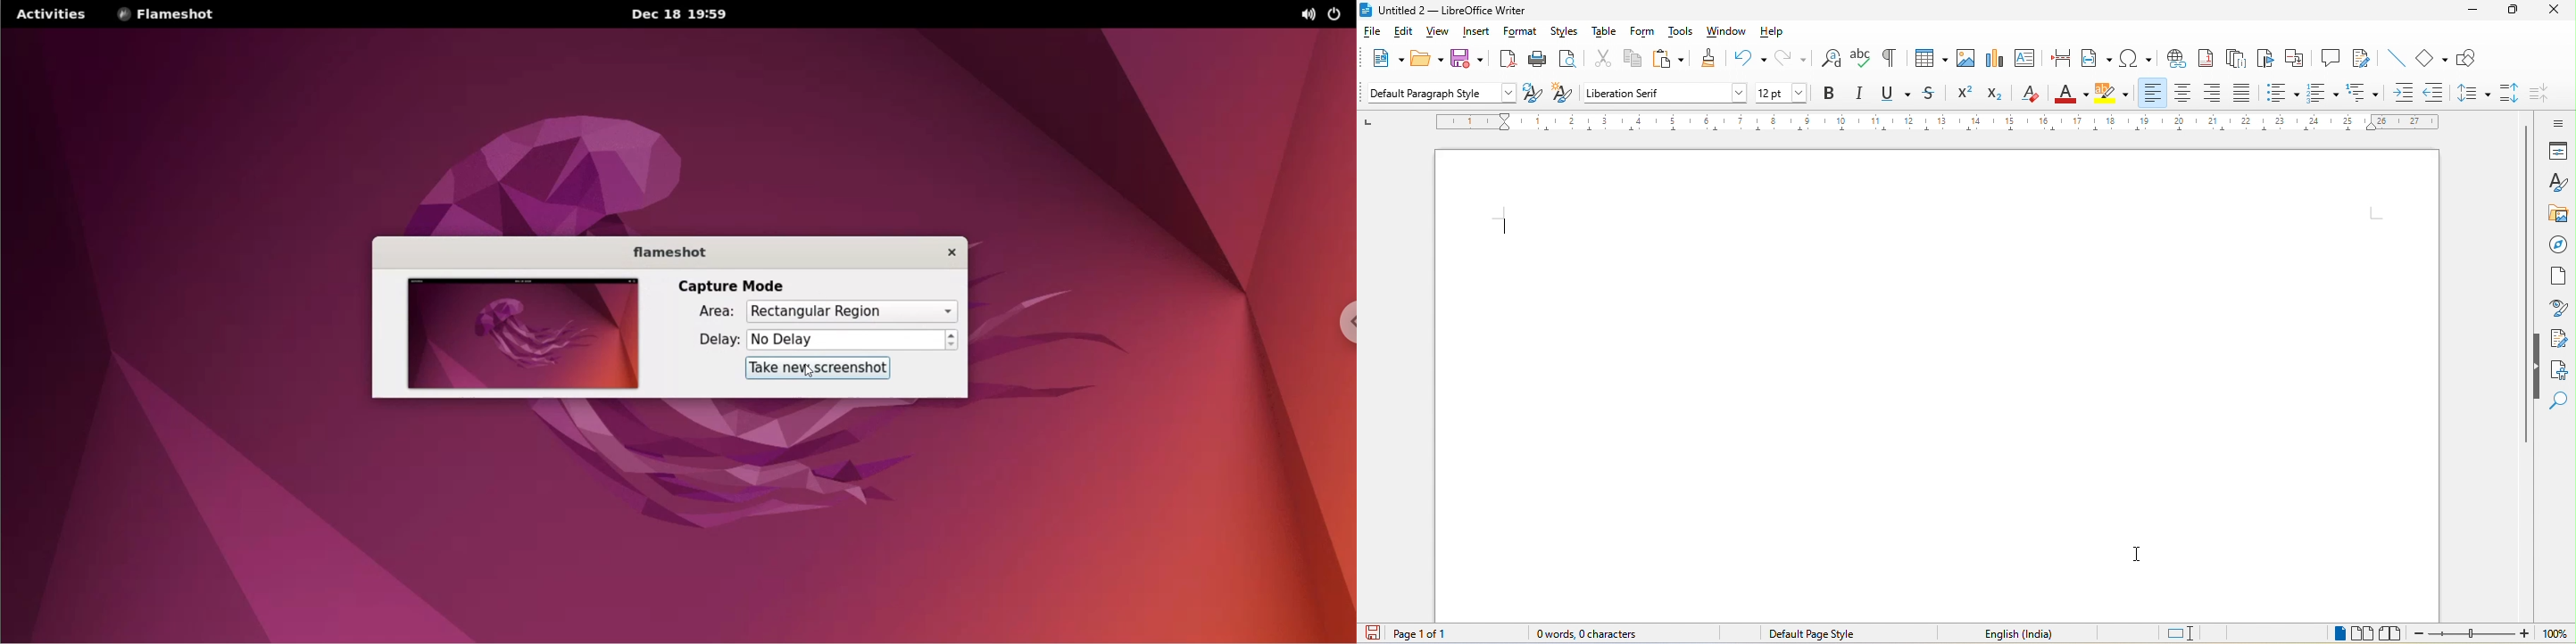 Image resolution: width=2576 pixels, height=644 pixels. What do you see at coordinates (2238, 61) in the screenshot?
I see `endnote` at bounding box center [2238, 61].